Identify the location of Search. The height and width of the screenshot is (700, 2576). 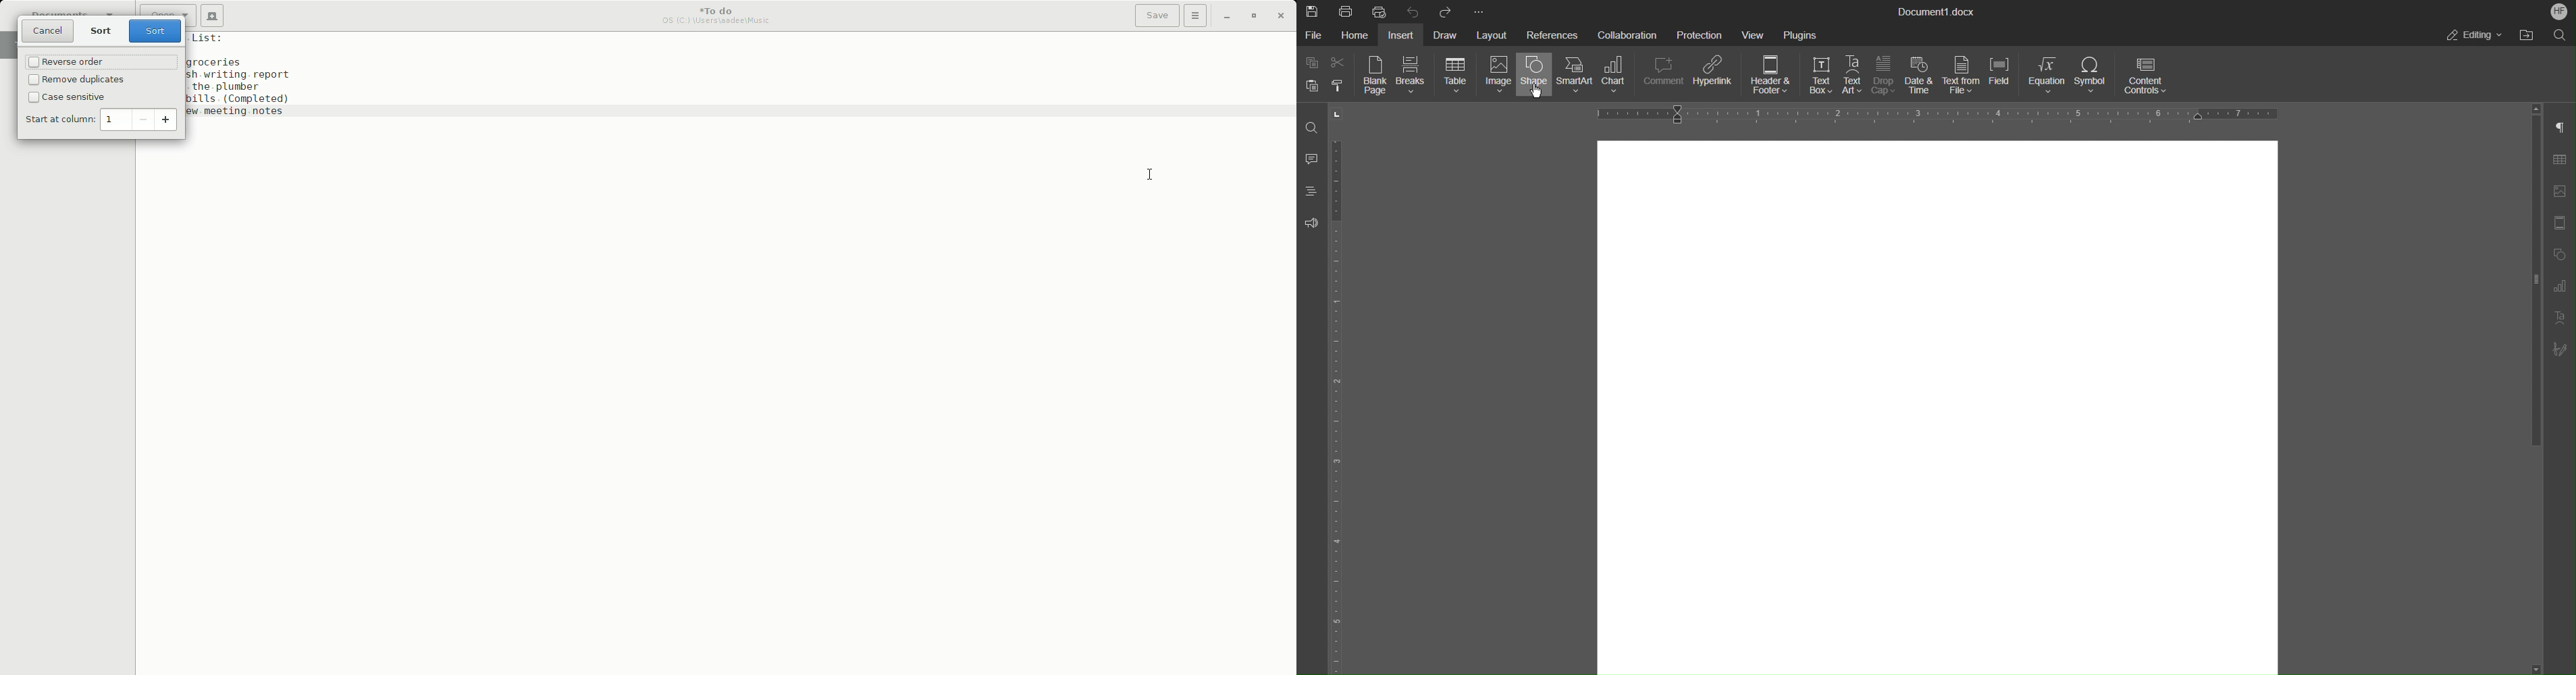
(2557, 35).